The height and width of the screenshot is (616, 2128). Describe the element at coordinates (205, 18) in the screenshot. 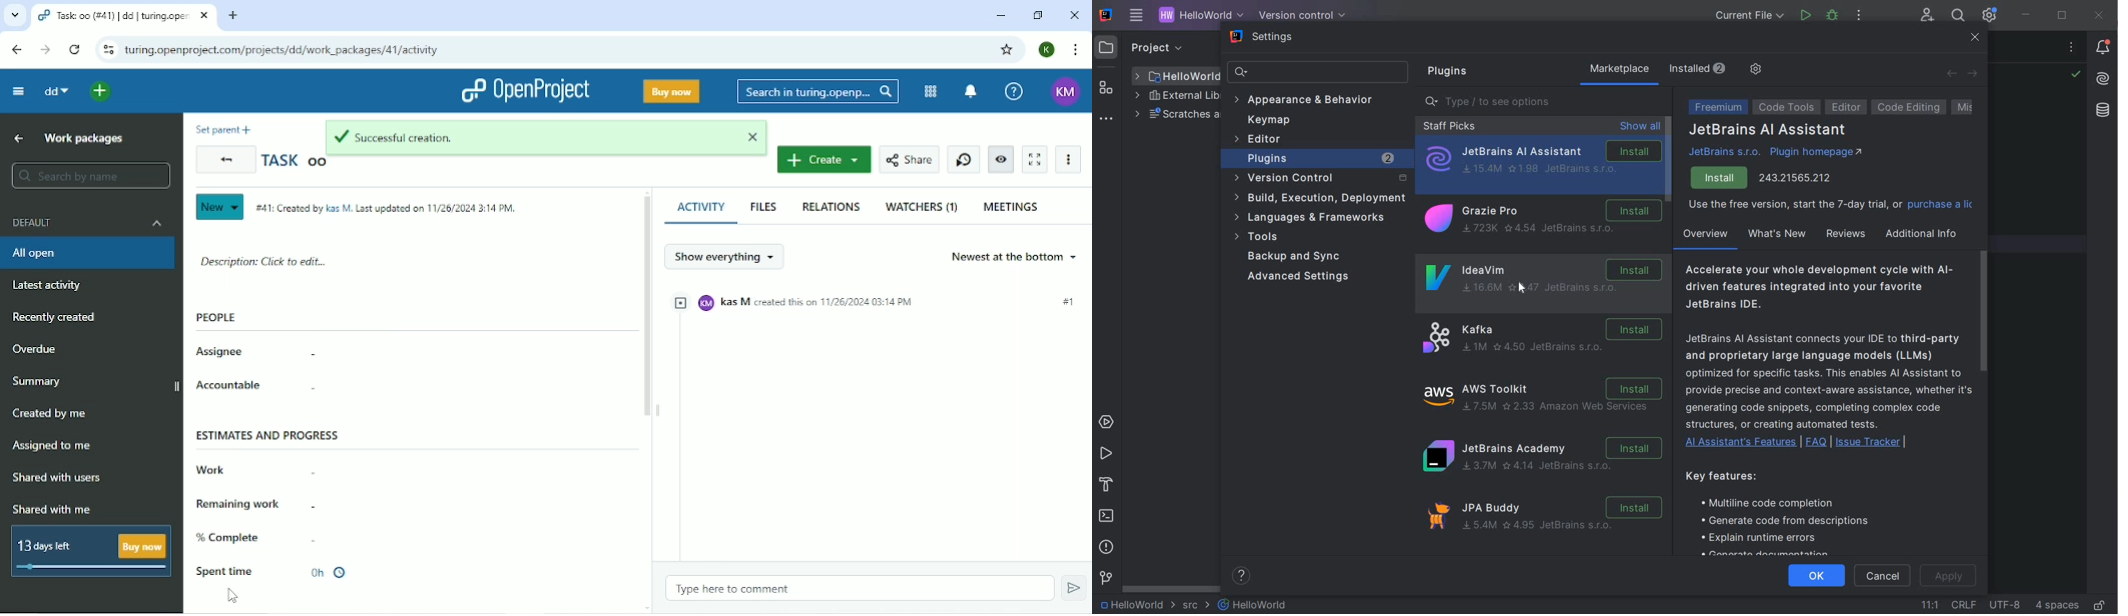

I see `close` at that location.